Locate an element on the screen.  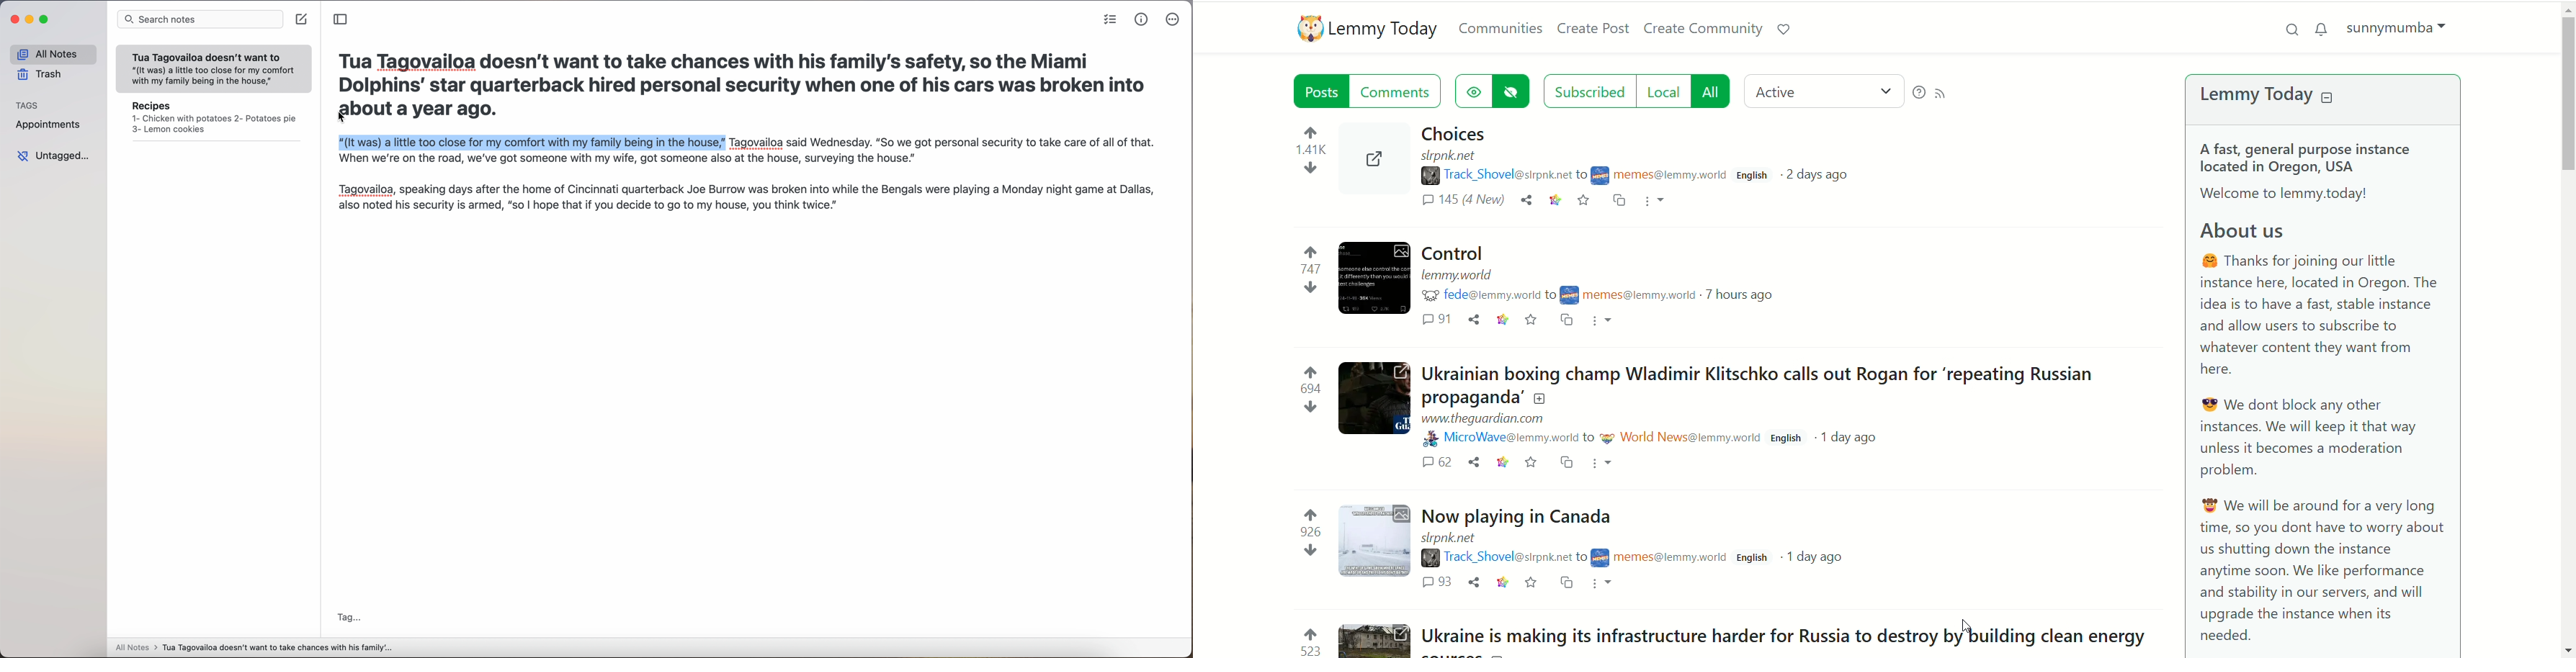
communities is located at coordinates (1498, 29).